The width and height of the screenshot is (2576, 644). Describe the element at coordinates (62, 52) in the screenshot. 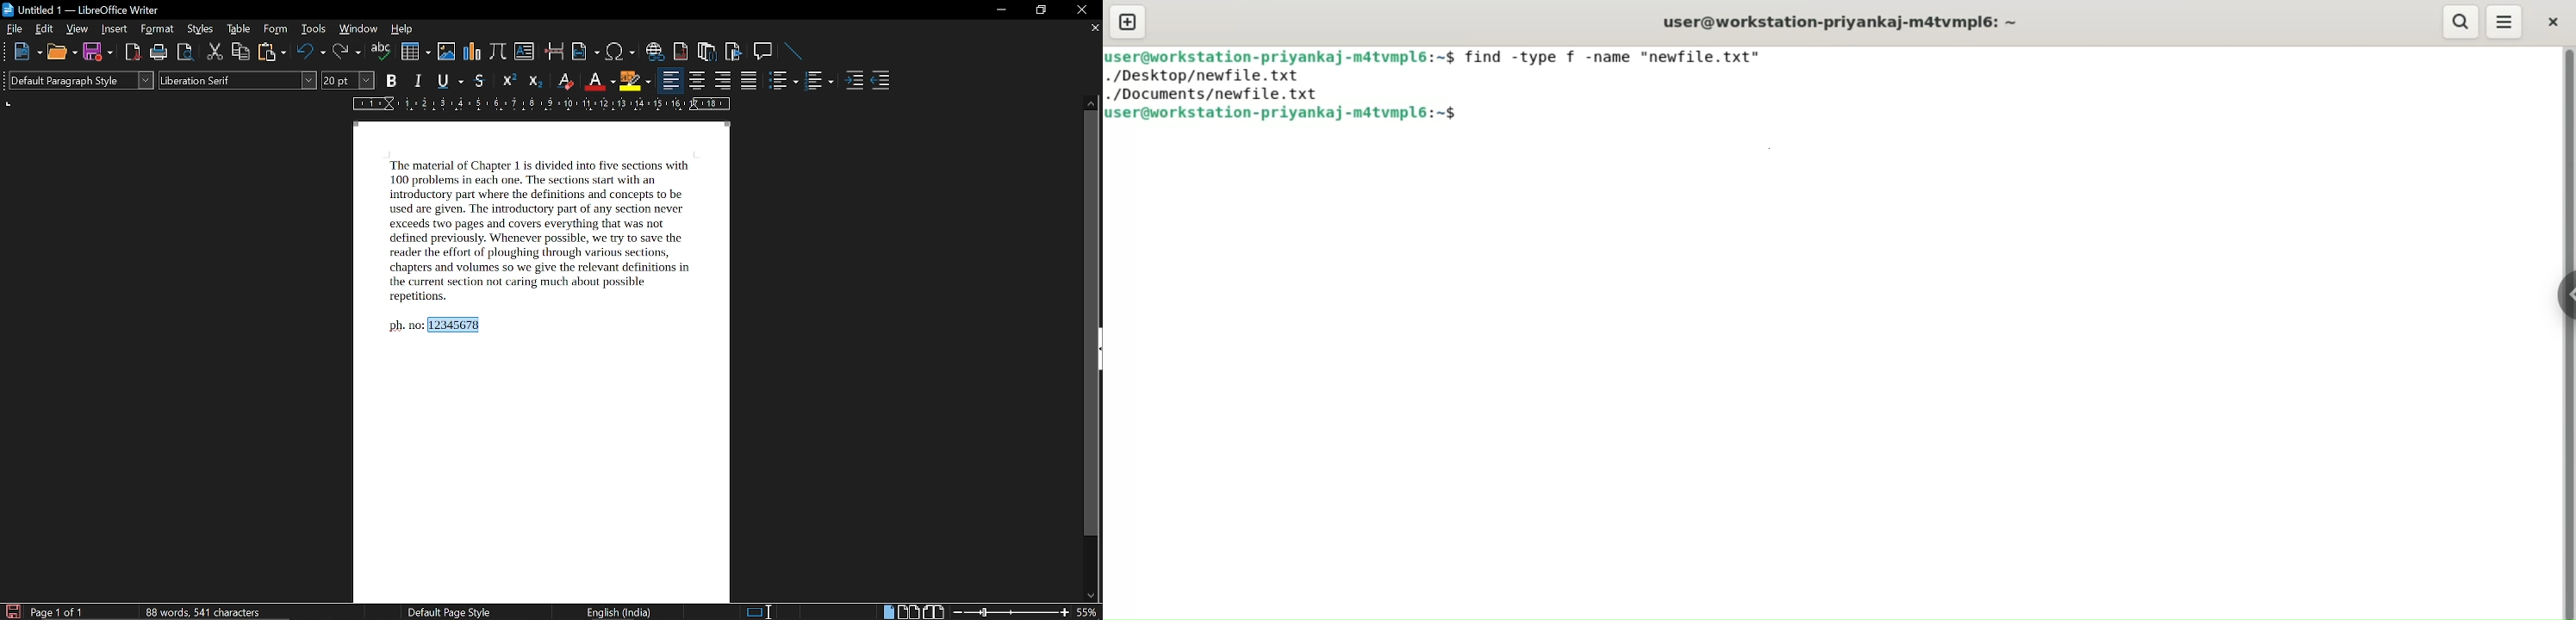

I see `open` at that location.